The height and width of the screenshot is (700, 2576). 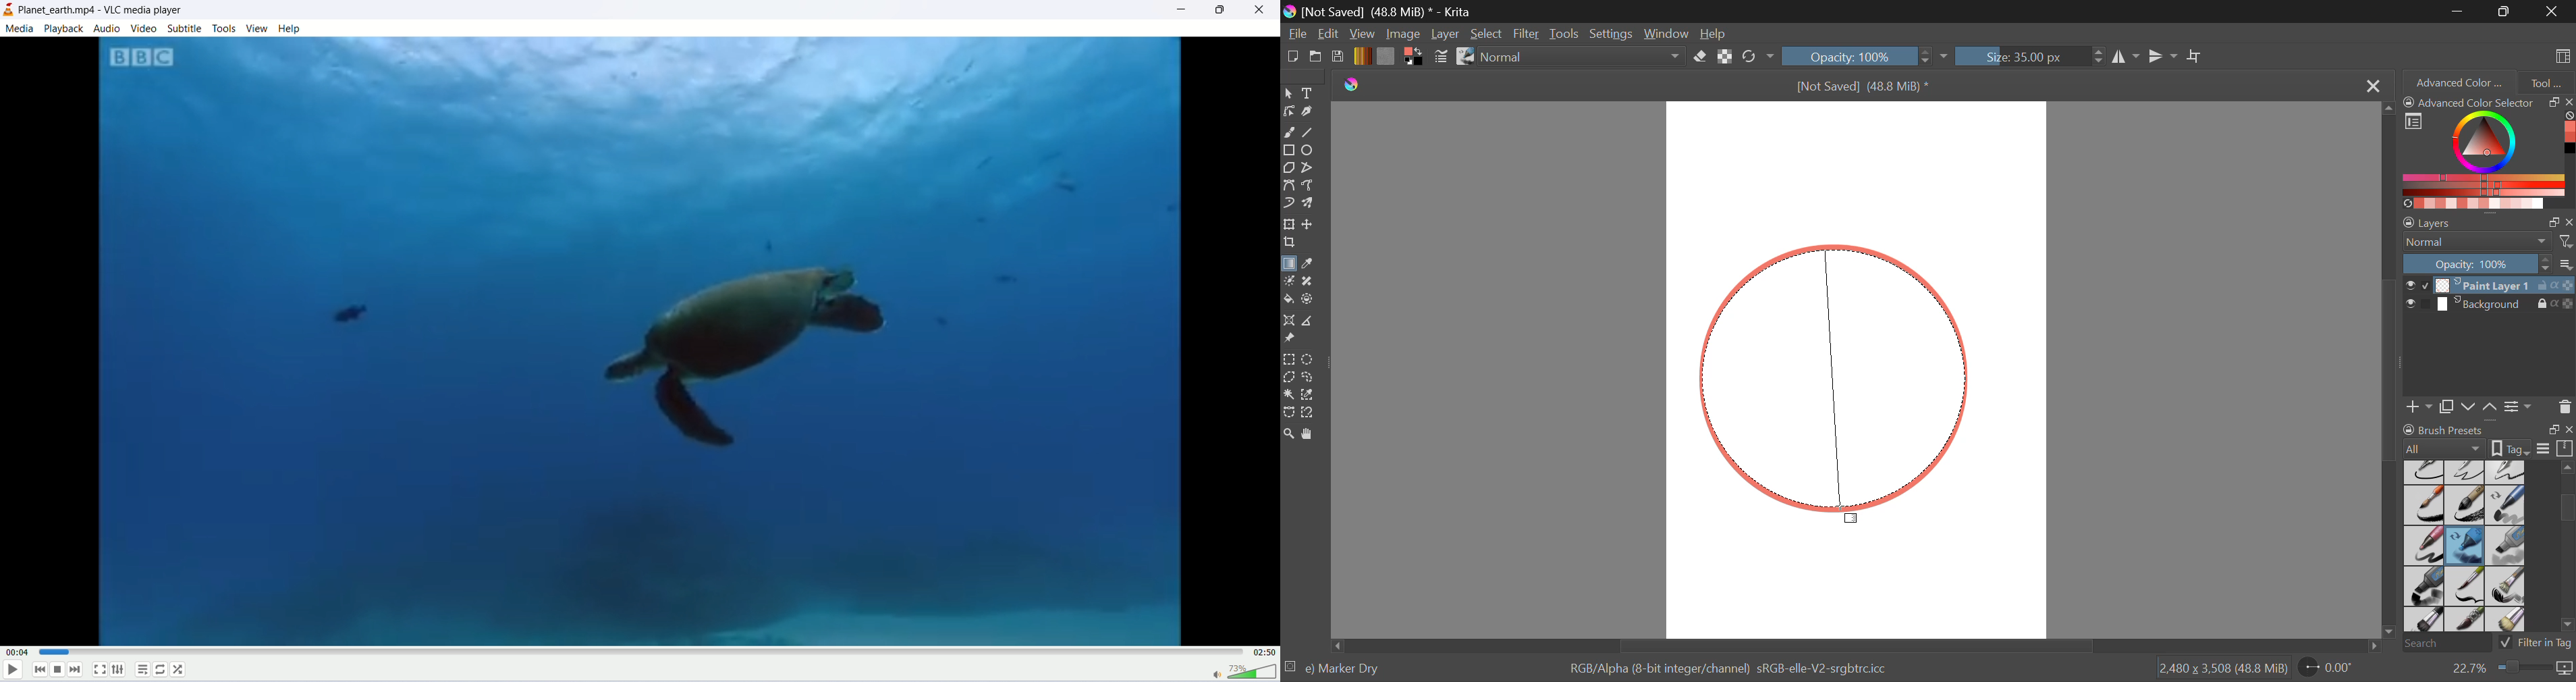 I want to click on Refresh, so click(x=1753, y=57).